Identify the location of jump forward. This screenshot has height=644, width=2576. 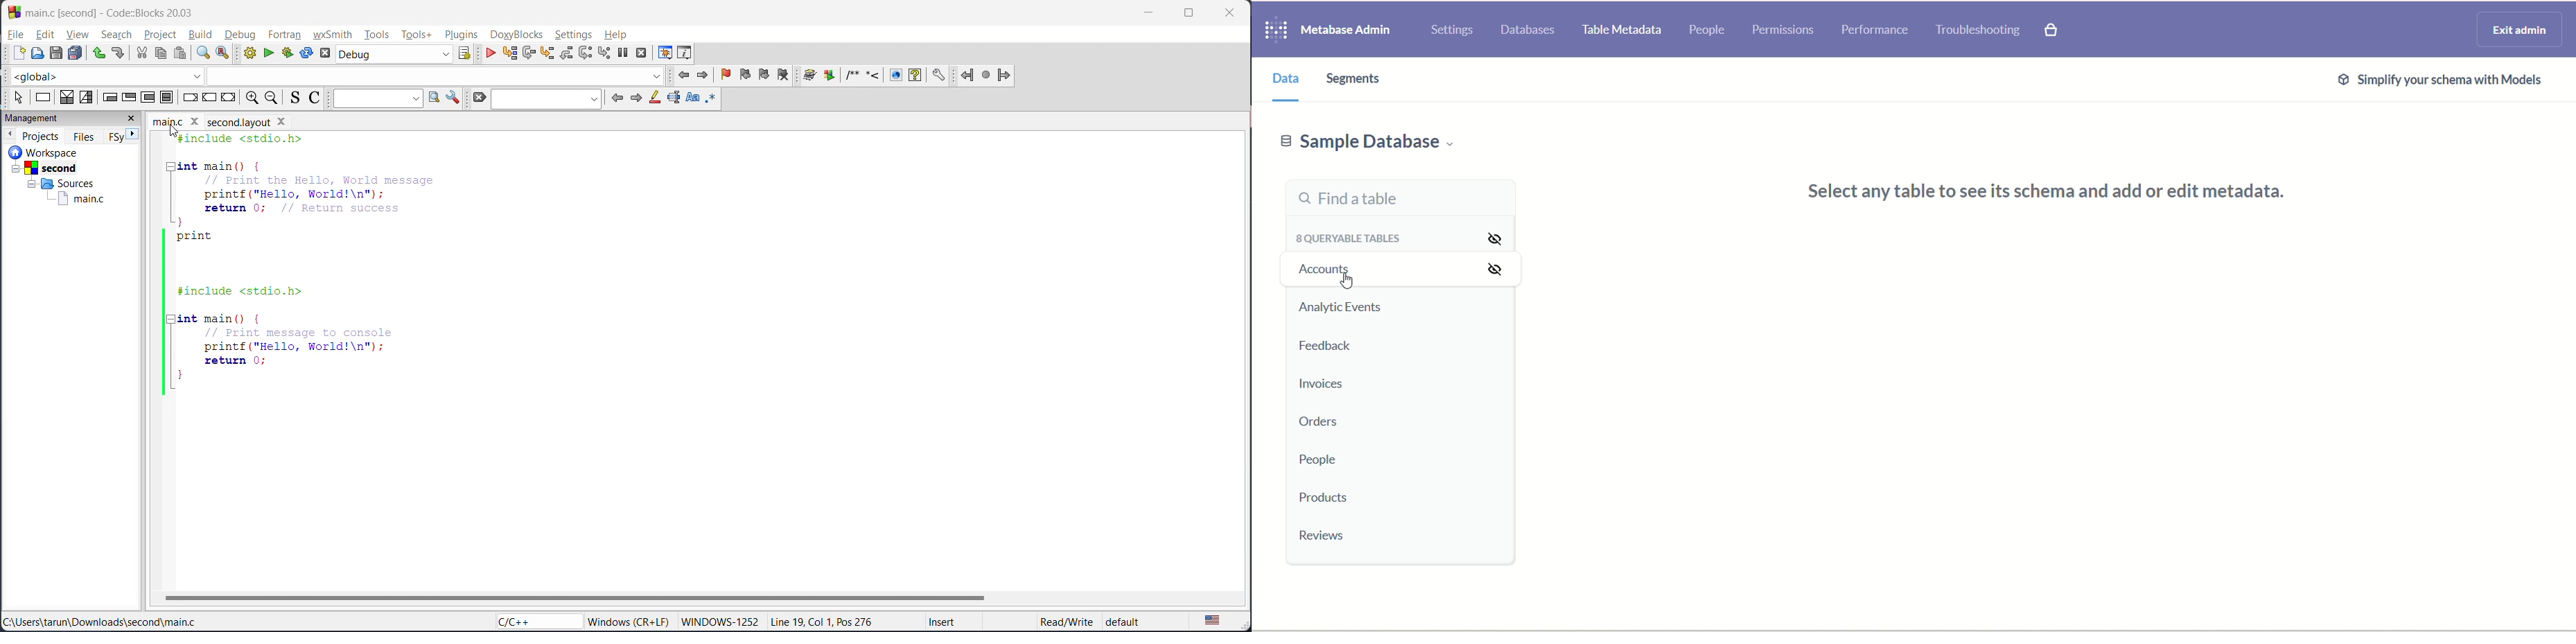
(1006, 76).